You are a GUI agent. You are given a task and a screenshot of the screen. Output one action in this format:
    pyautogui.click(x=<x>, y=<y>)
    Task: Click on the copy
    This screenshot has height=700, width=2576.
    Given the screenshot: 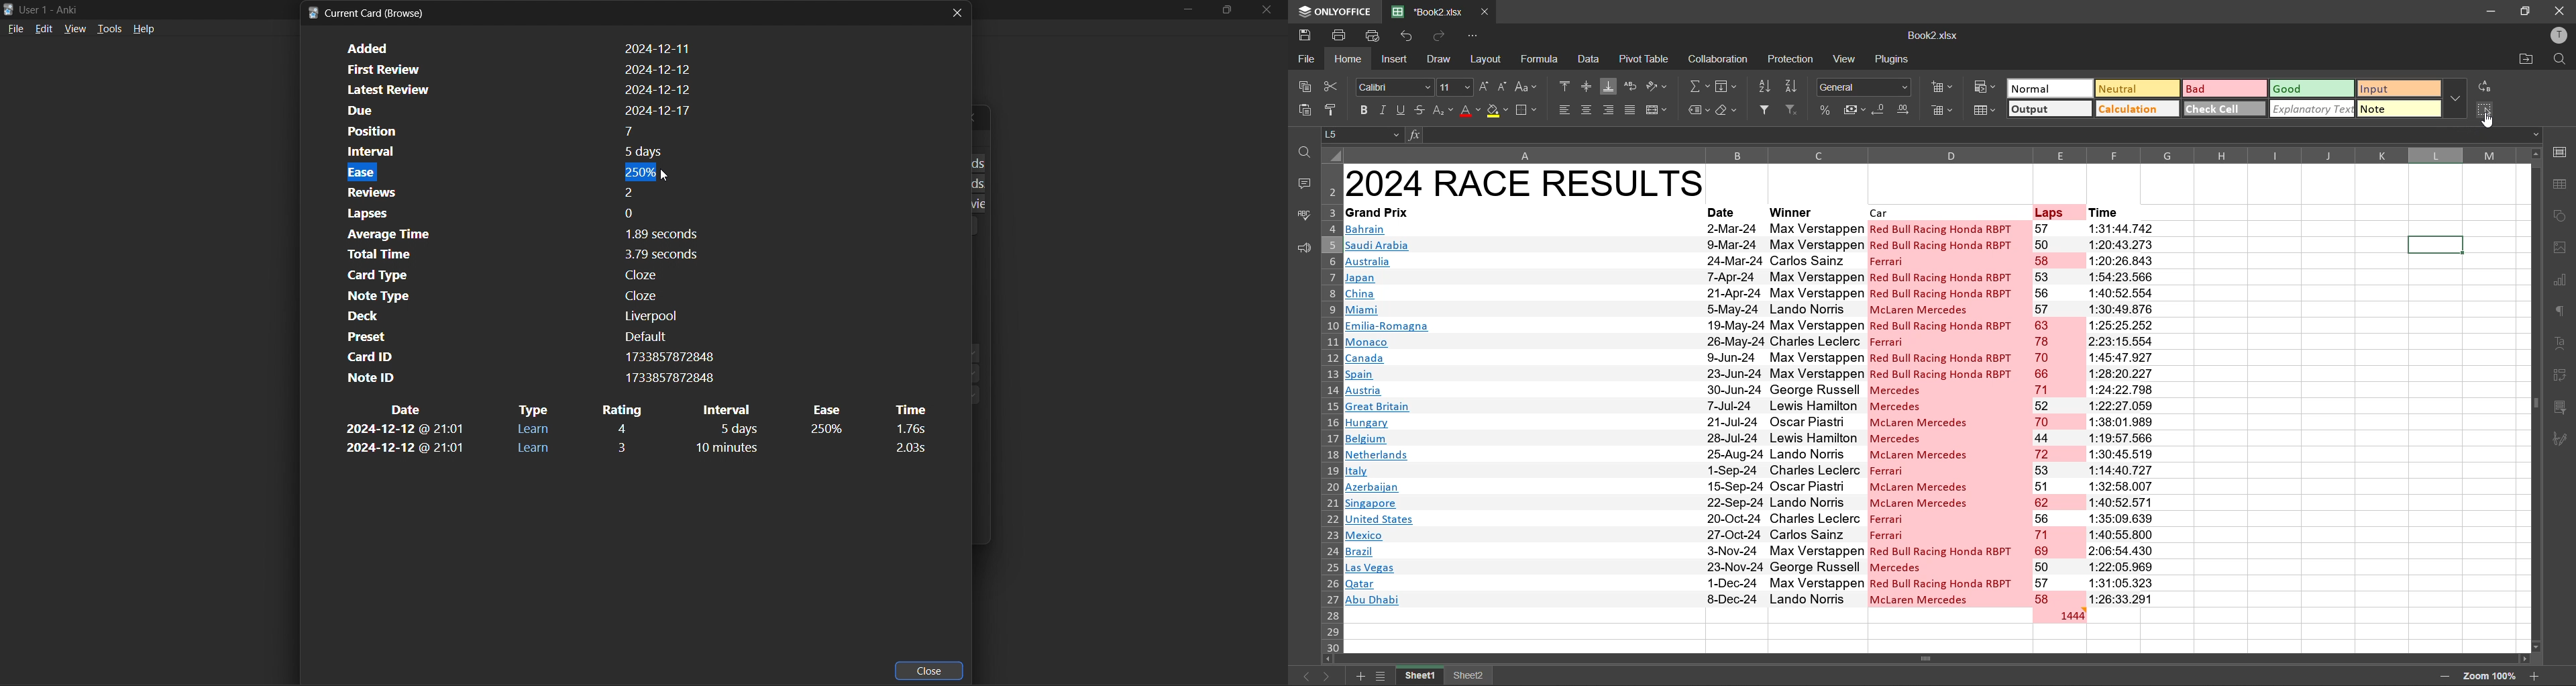 What is the action you would take?
    pyautogui.click(x=1307, y=88)
    